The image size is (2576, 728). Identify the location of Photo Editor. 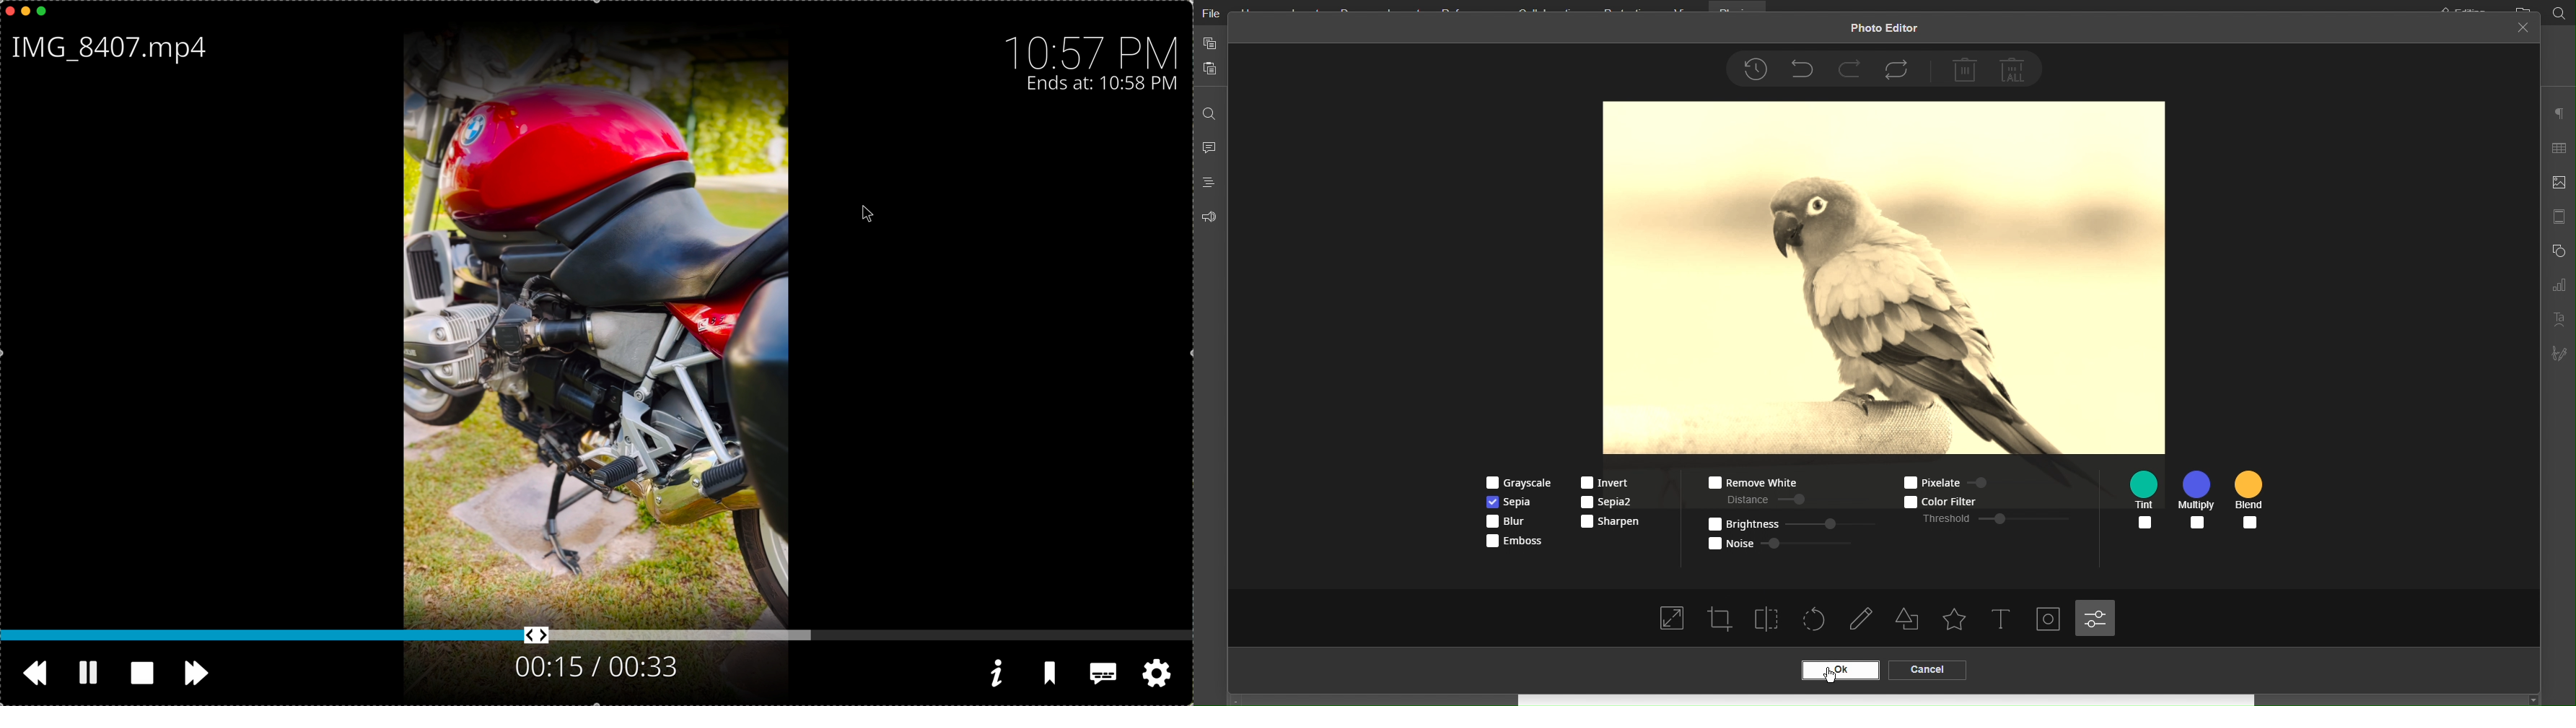
(1883, 30).